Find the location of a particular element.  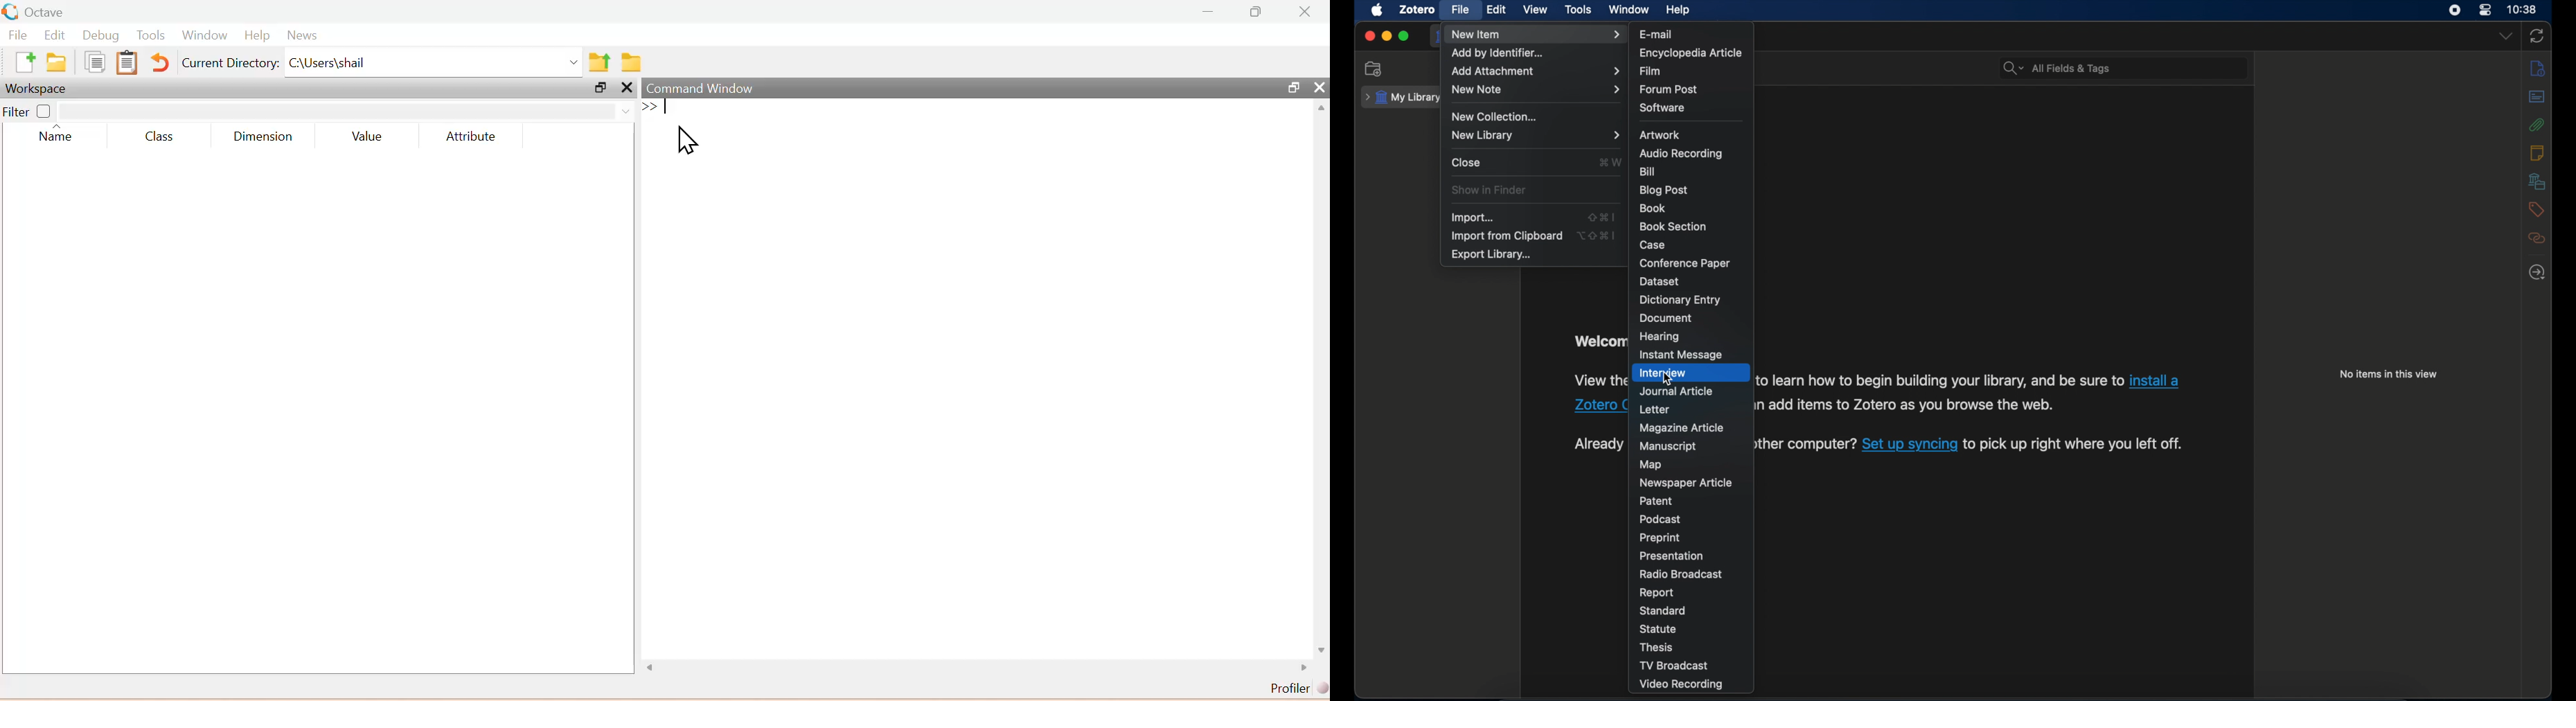

dictionary entry is located at coordinates (1680, 300).